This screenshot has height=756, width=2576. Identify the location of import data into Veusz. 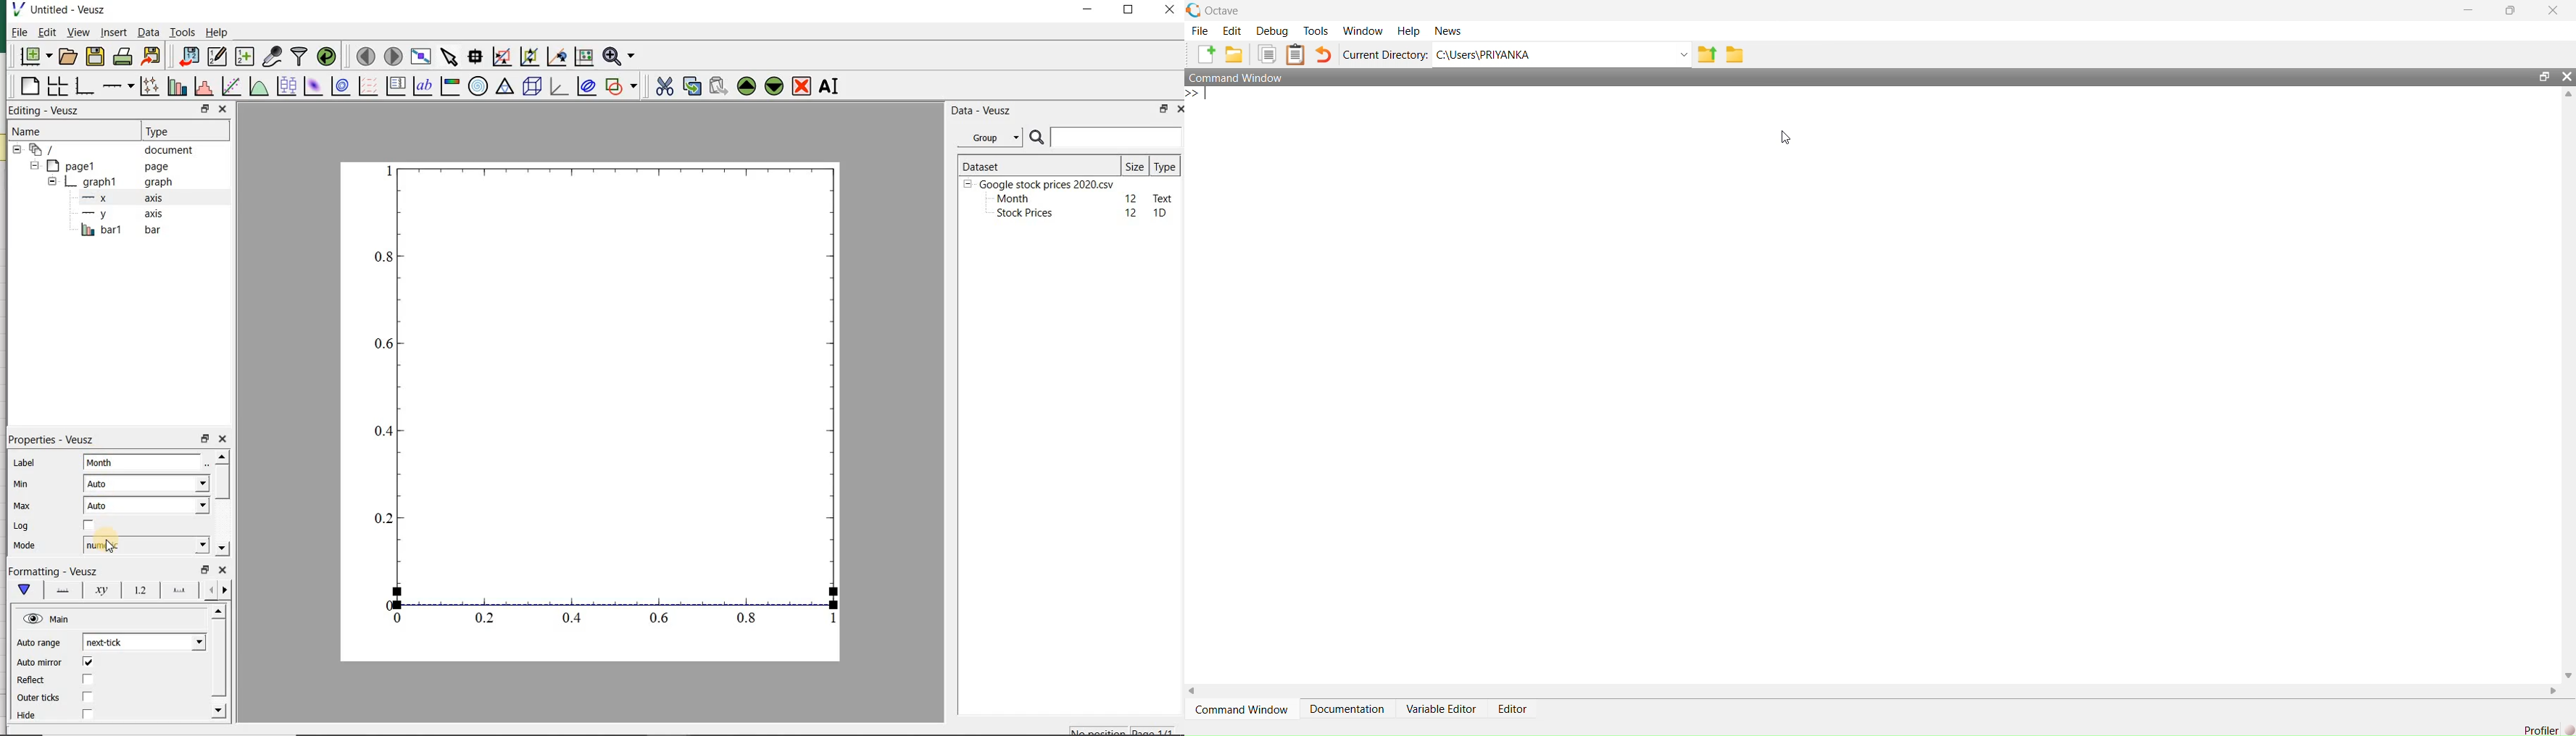
(186, 57).